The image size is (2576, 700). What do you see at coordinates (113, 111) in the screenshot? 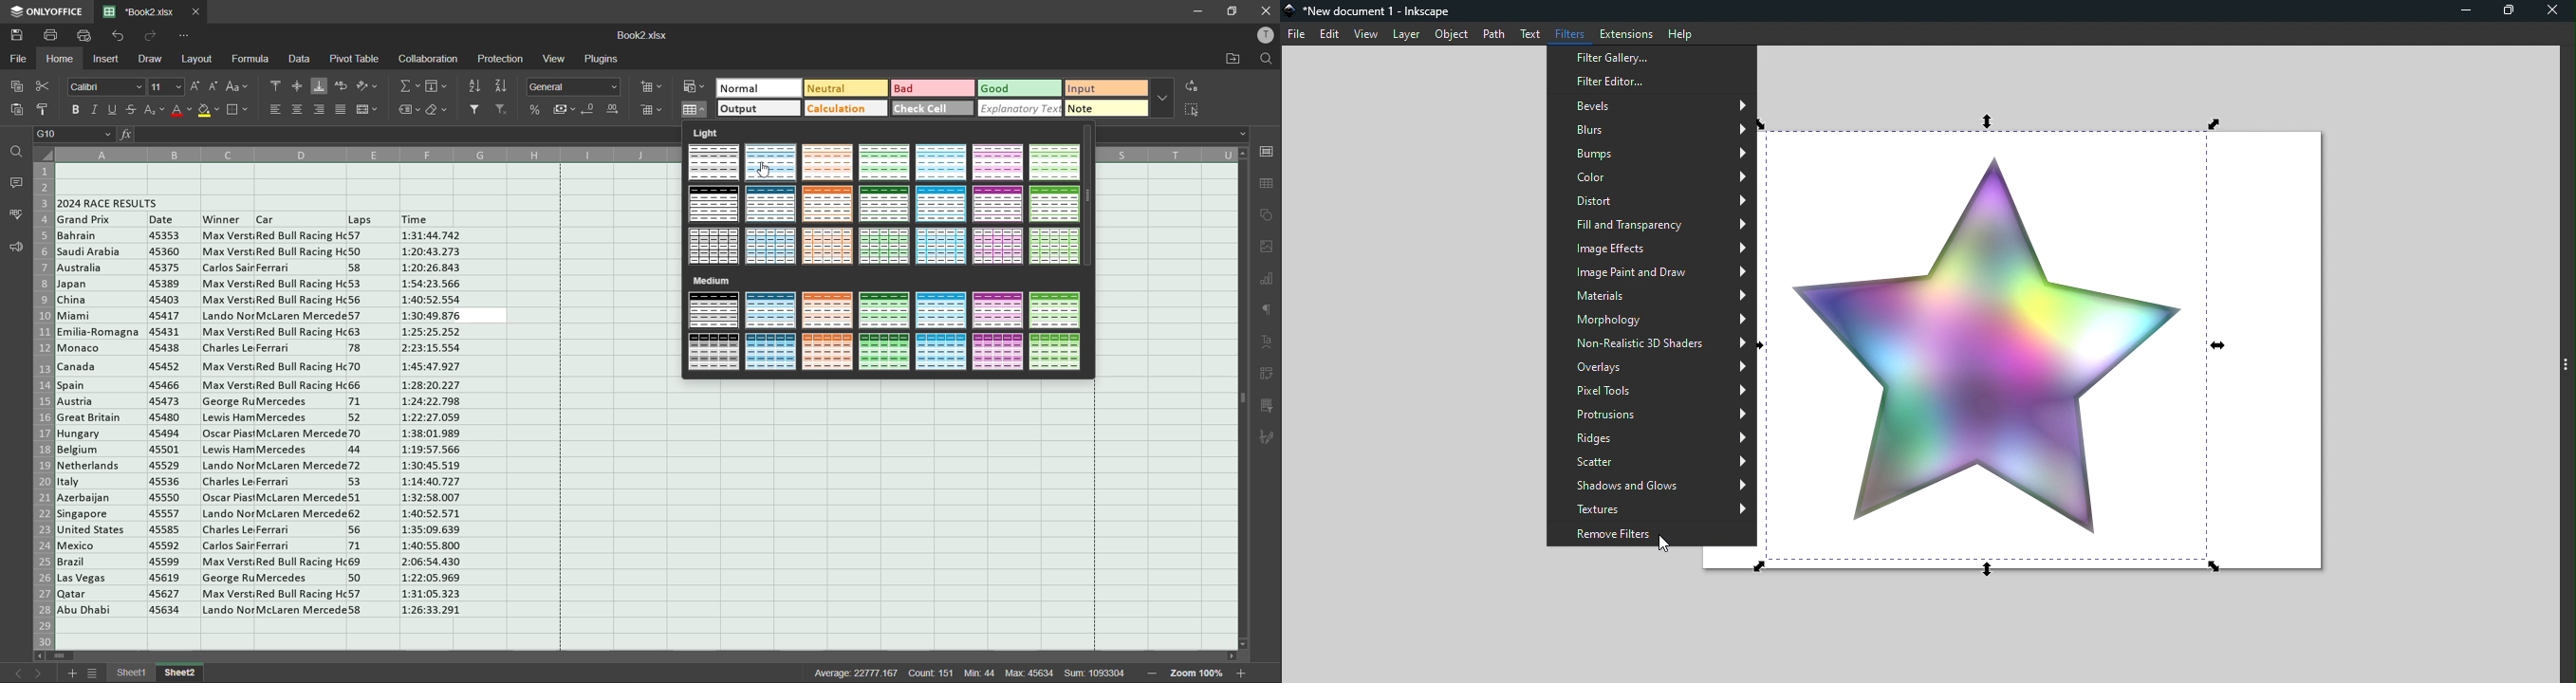
I see `underline` at bounding box center [113, 111].